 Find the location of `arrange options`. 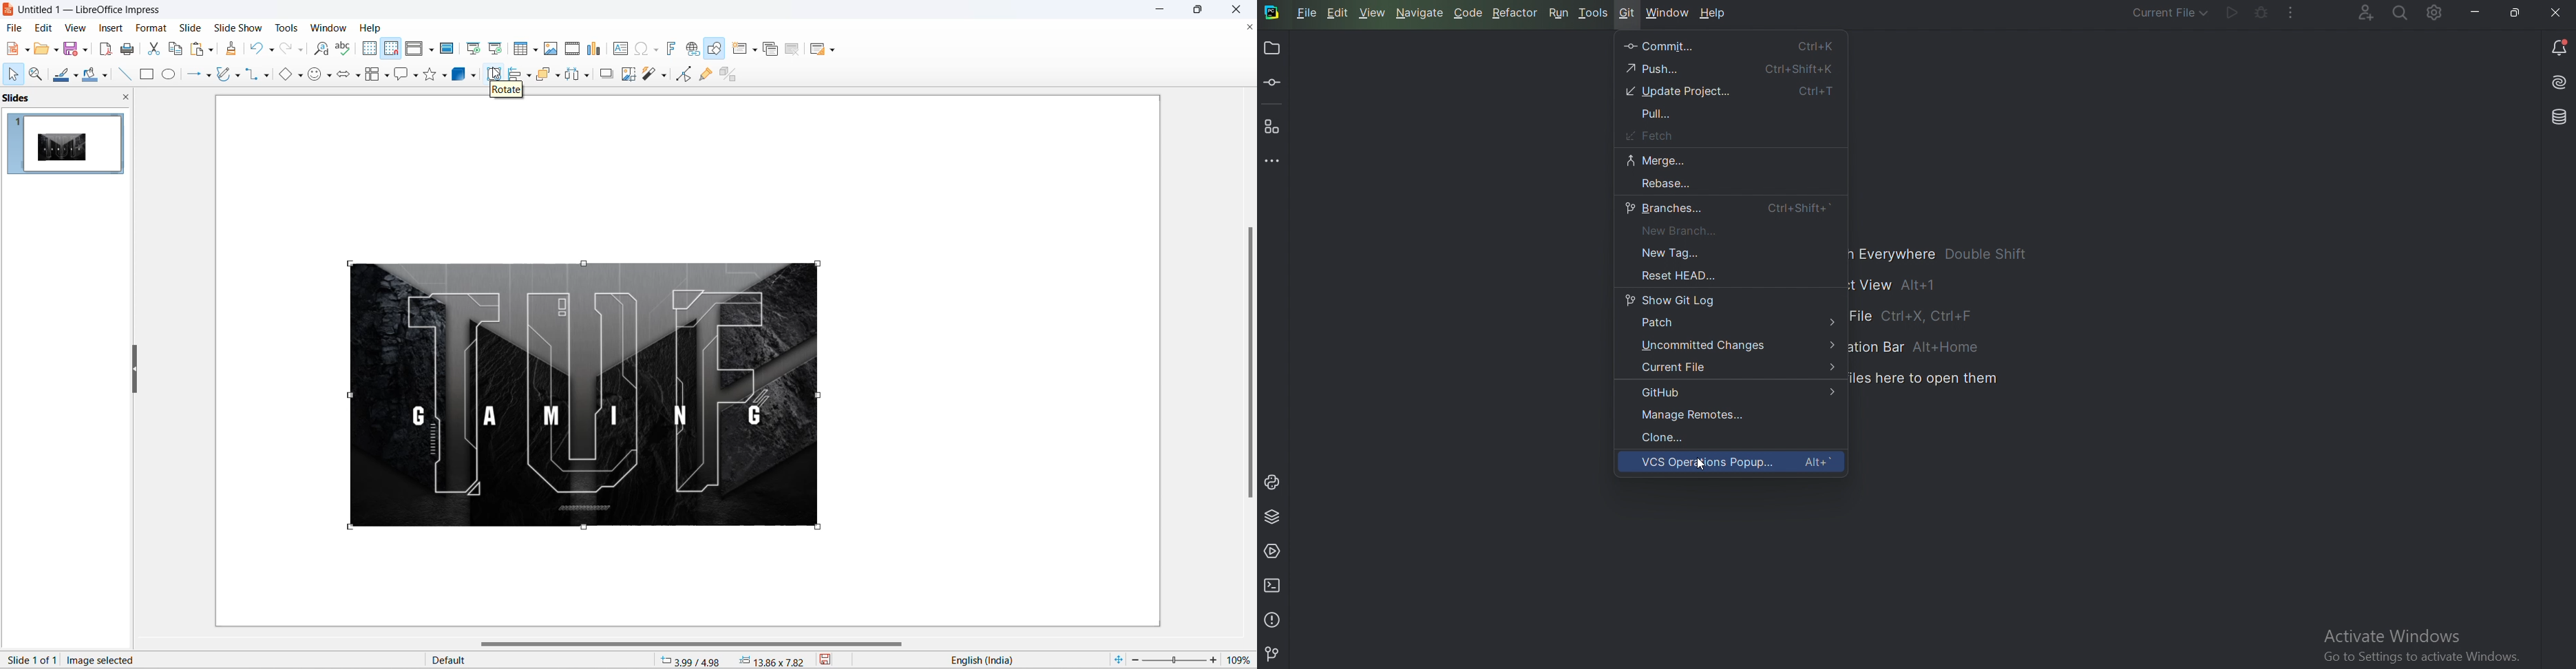

arrange options is located at coordinates (559, 76).